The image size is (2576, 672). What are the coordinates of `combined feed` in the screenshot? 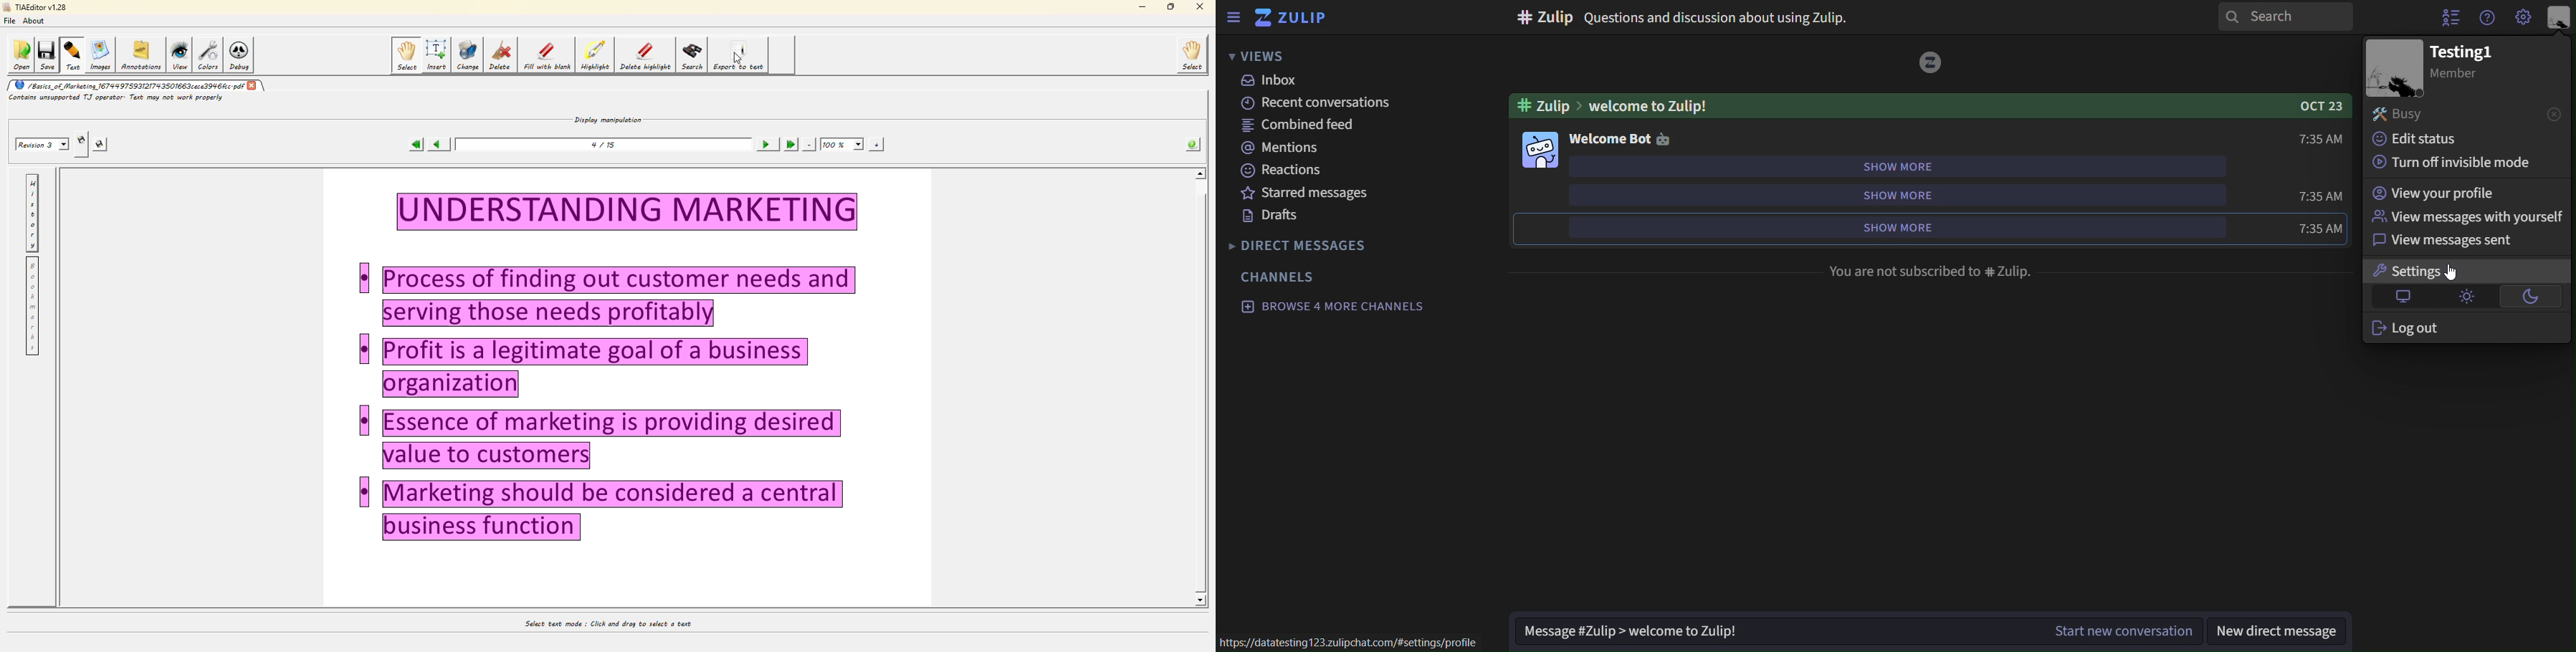 It's located at (1296, 124).